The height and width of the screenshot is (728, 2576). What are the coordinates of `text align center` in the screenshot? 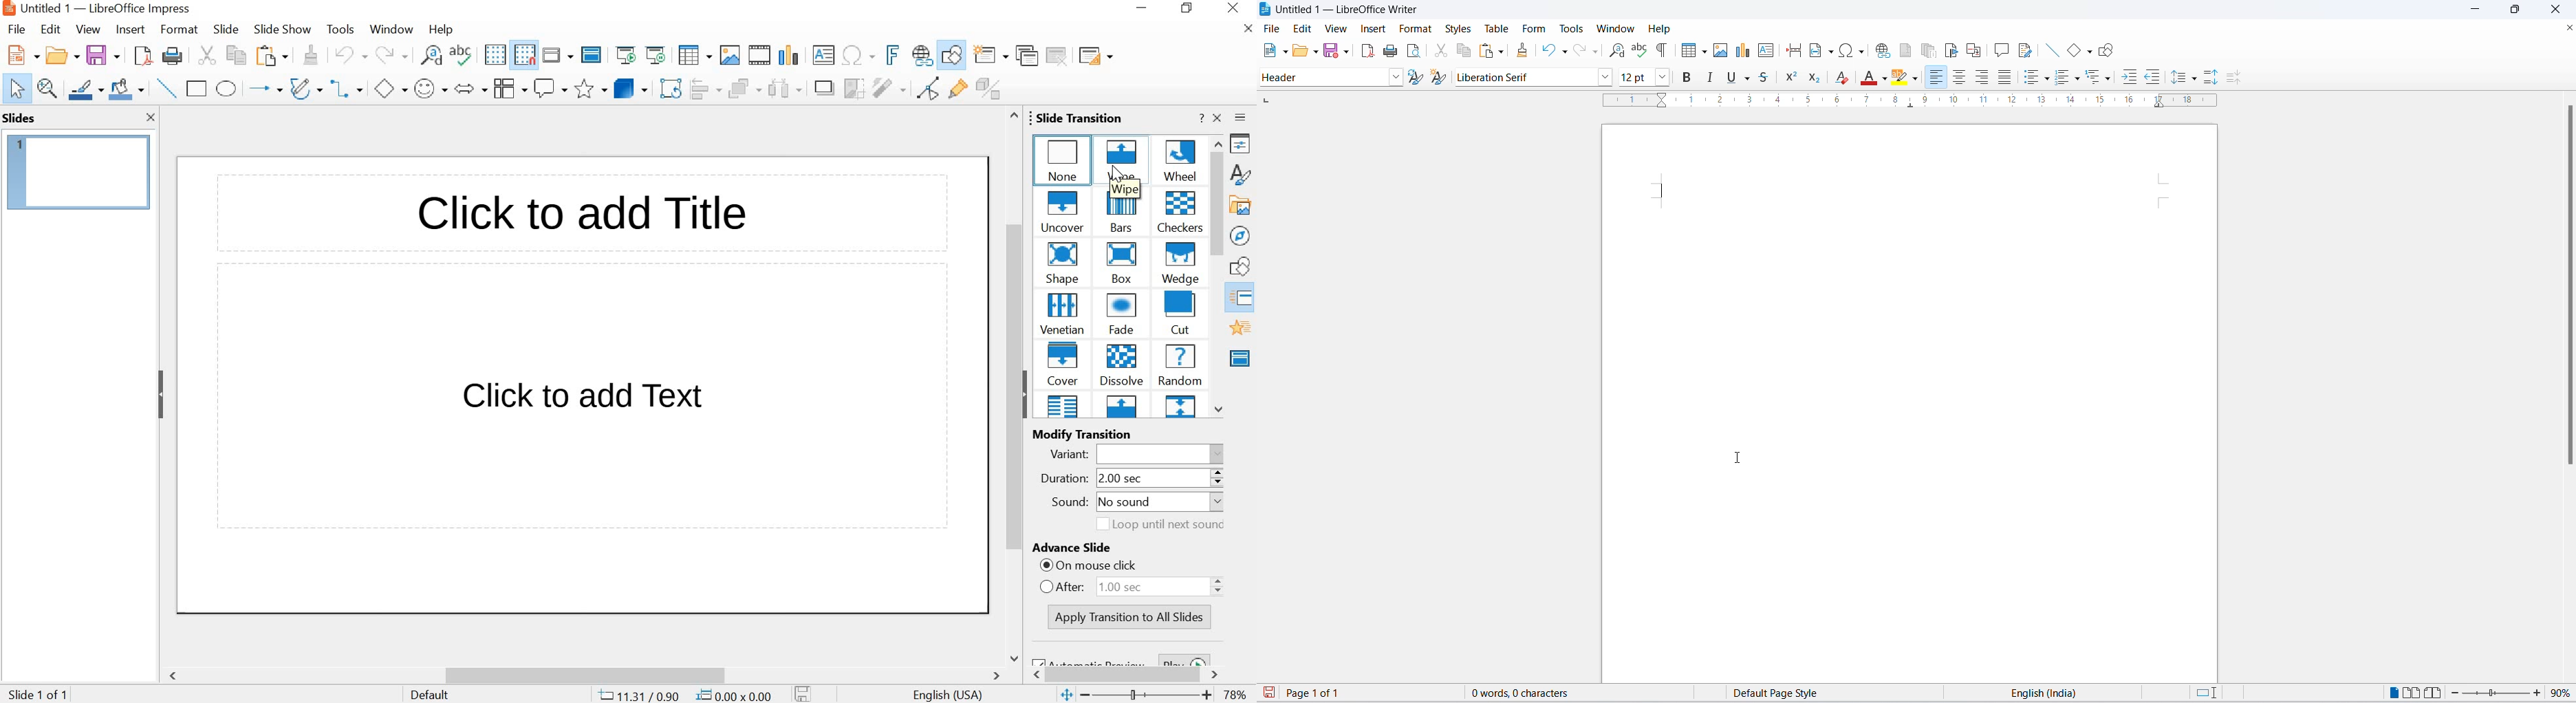 It's located at (1983, 77).